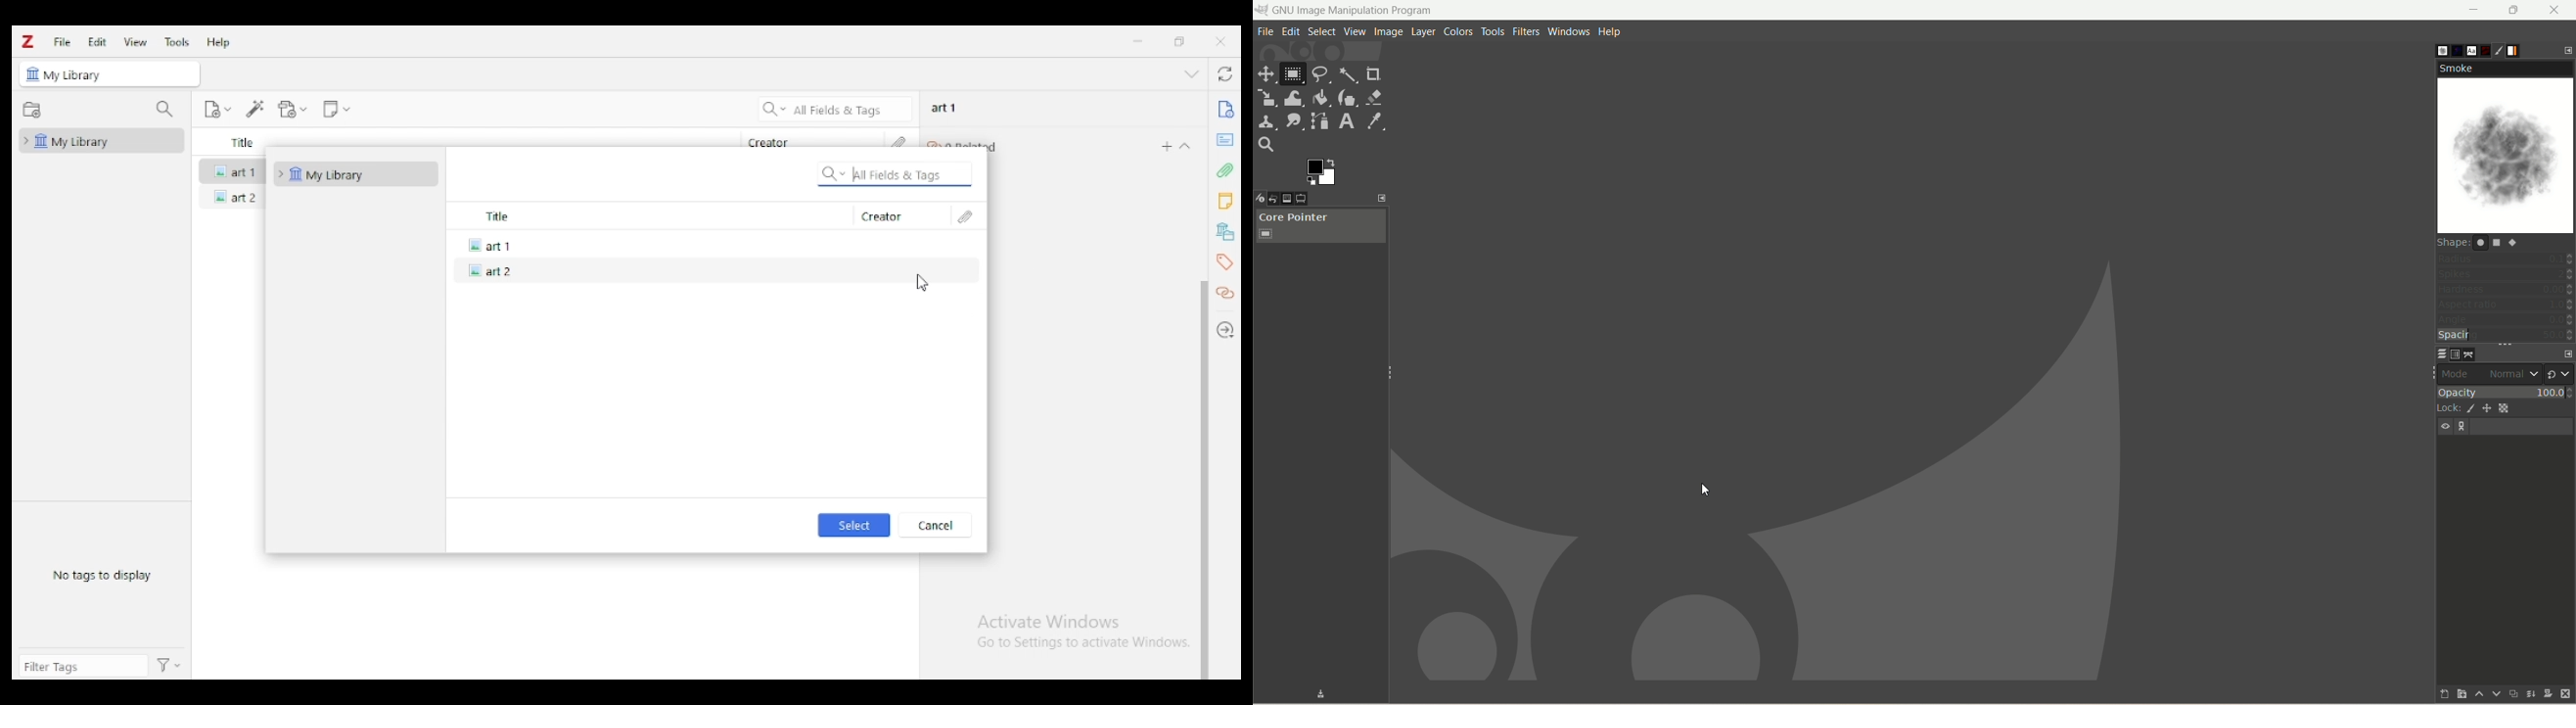  Describe the element at coordinates (1192, 73) in the screenshot. I see `toggle collapse` at that location.